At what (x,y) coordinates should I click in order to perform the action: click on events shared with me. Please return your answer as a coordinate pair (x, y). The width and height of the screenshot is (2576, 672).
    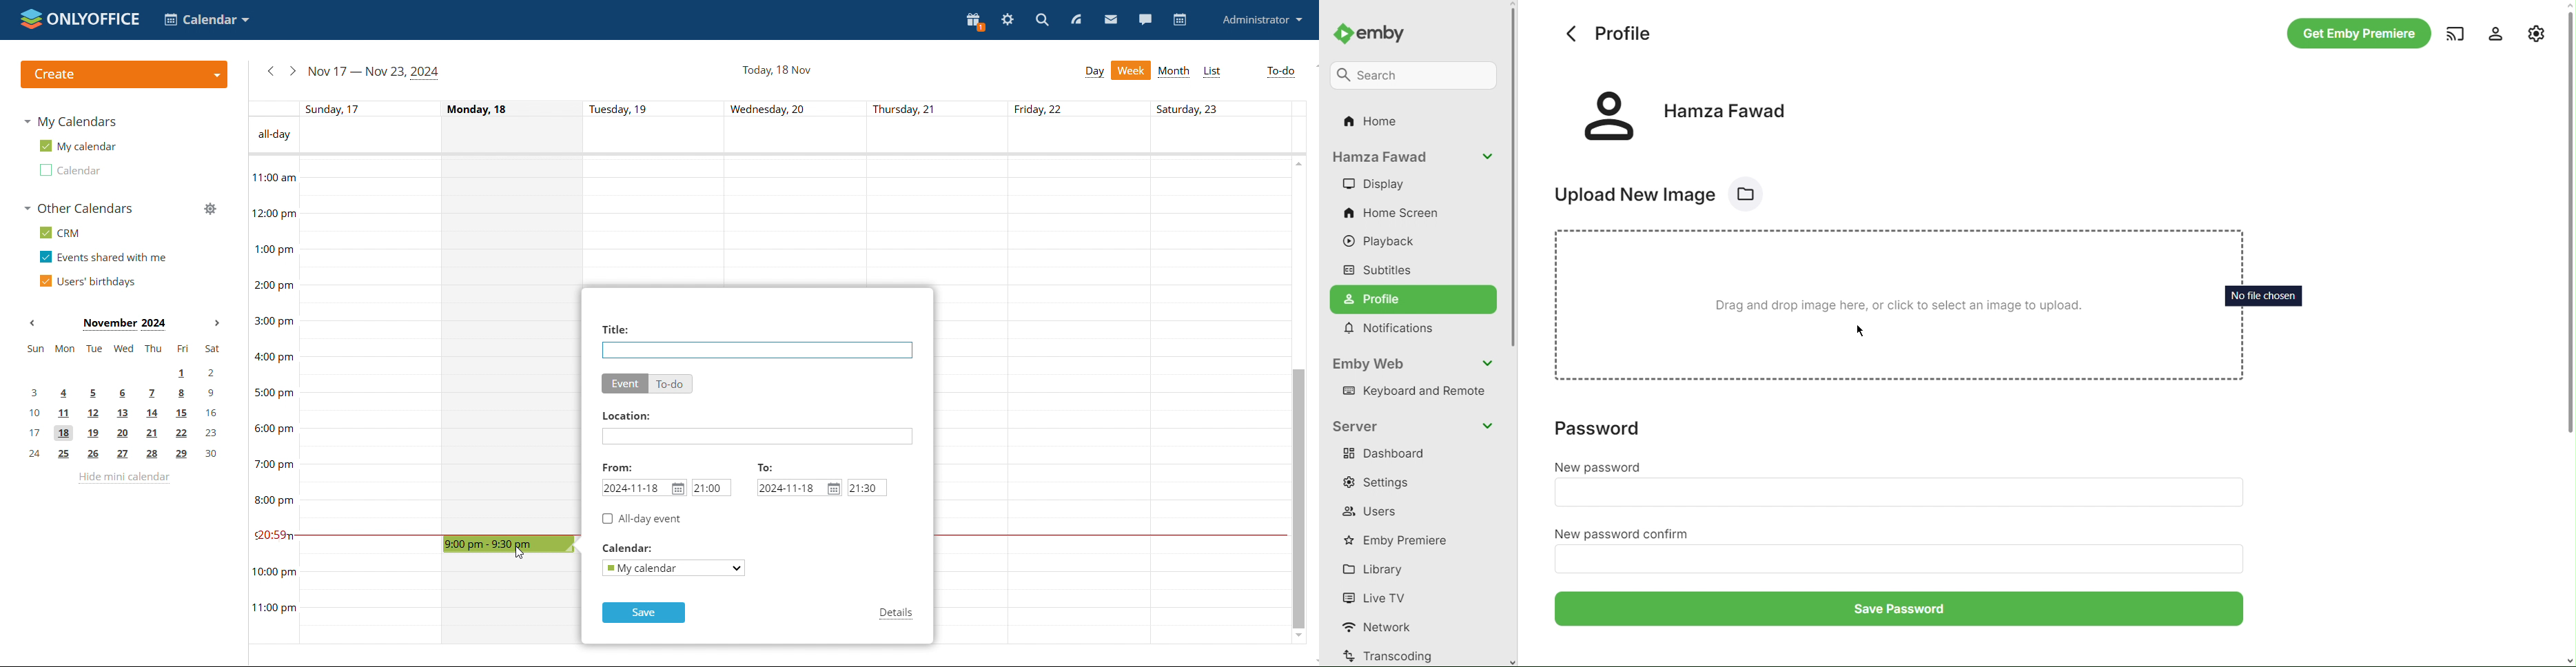
    Looking at the image, I should click on (102, 258).